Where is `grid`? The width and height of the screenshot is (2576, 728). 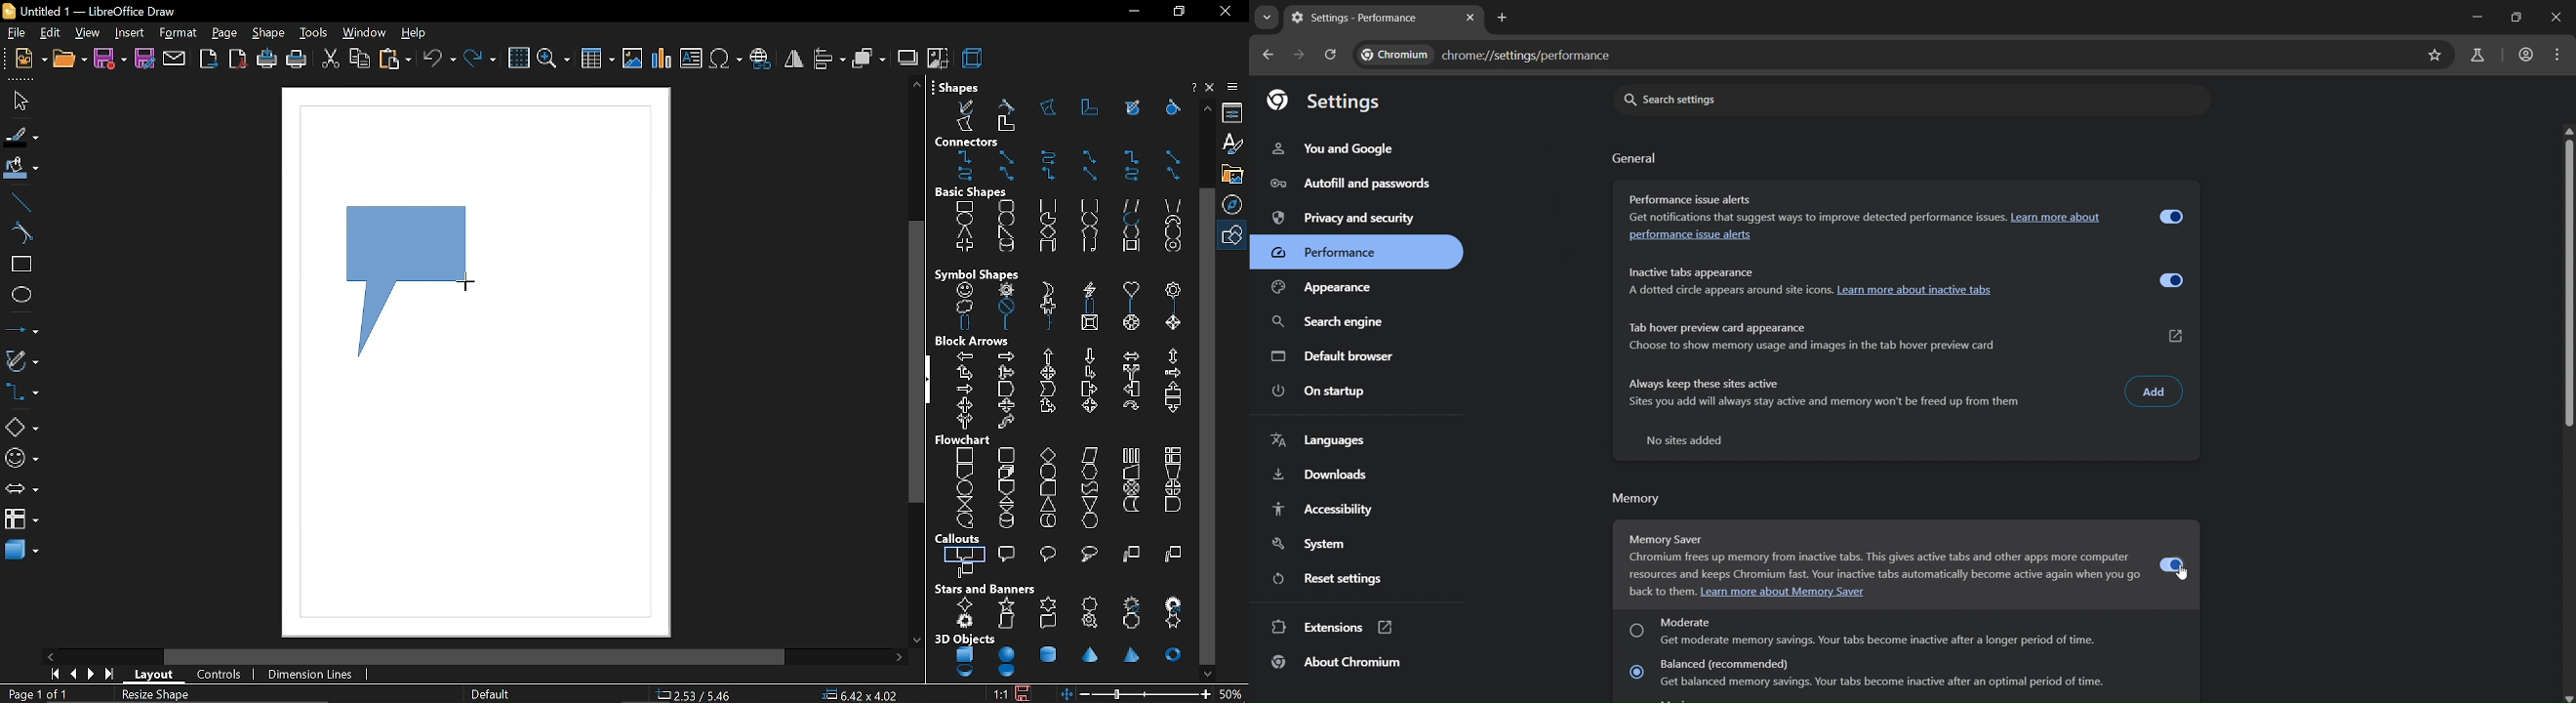
grid is located at coordinates (517, 60).